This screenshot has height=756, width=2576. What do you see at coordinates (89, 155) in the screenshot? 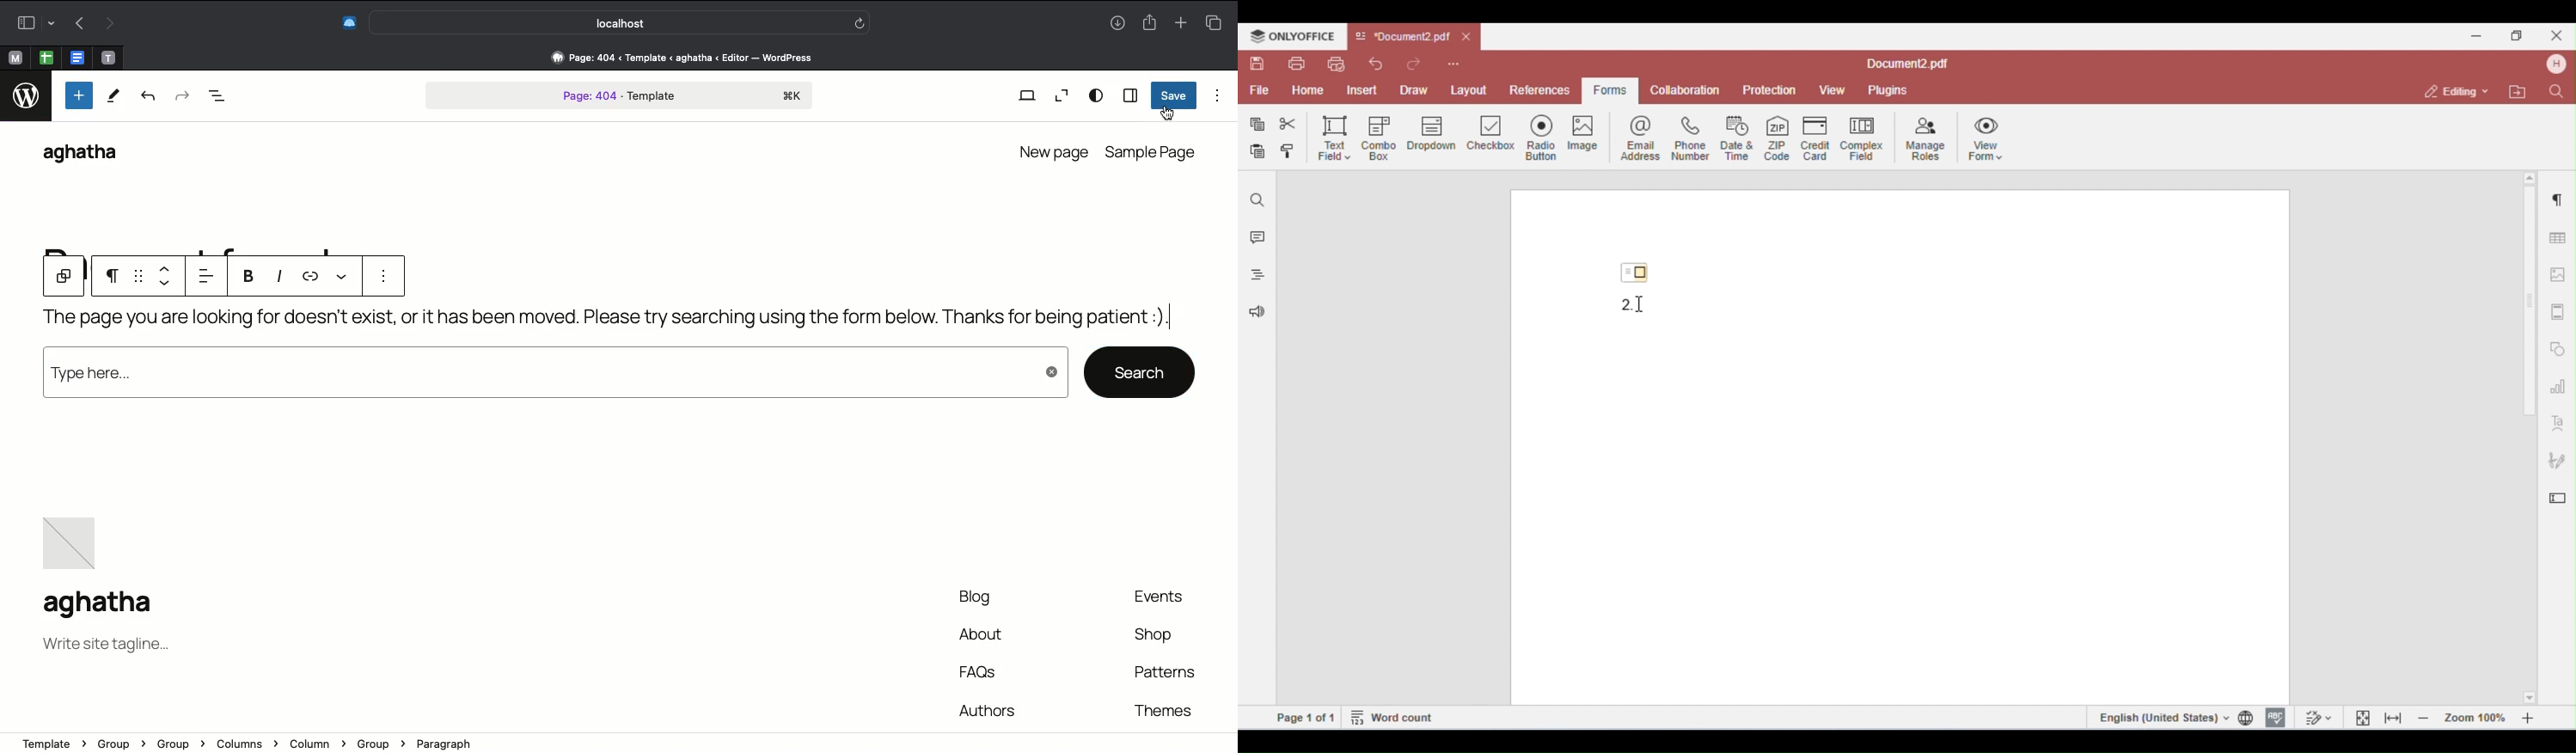
I see `WordPress name` at bounding box center [89, 155].